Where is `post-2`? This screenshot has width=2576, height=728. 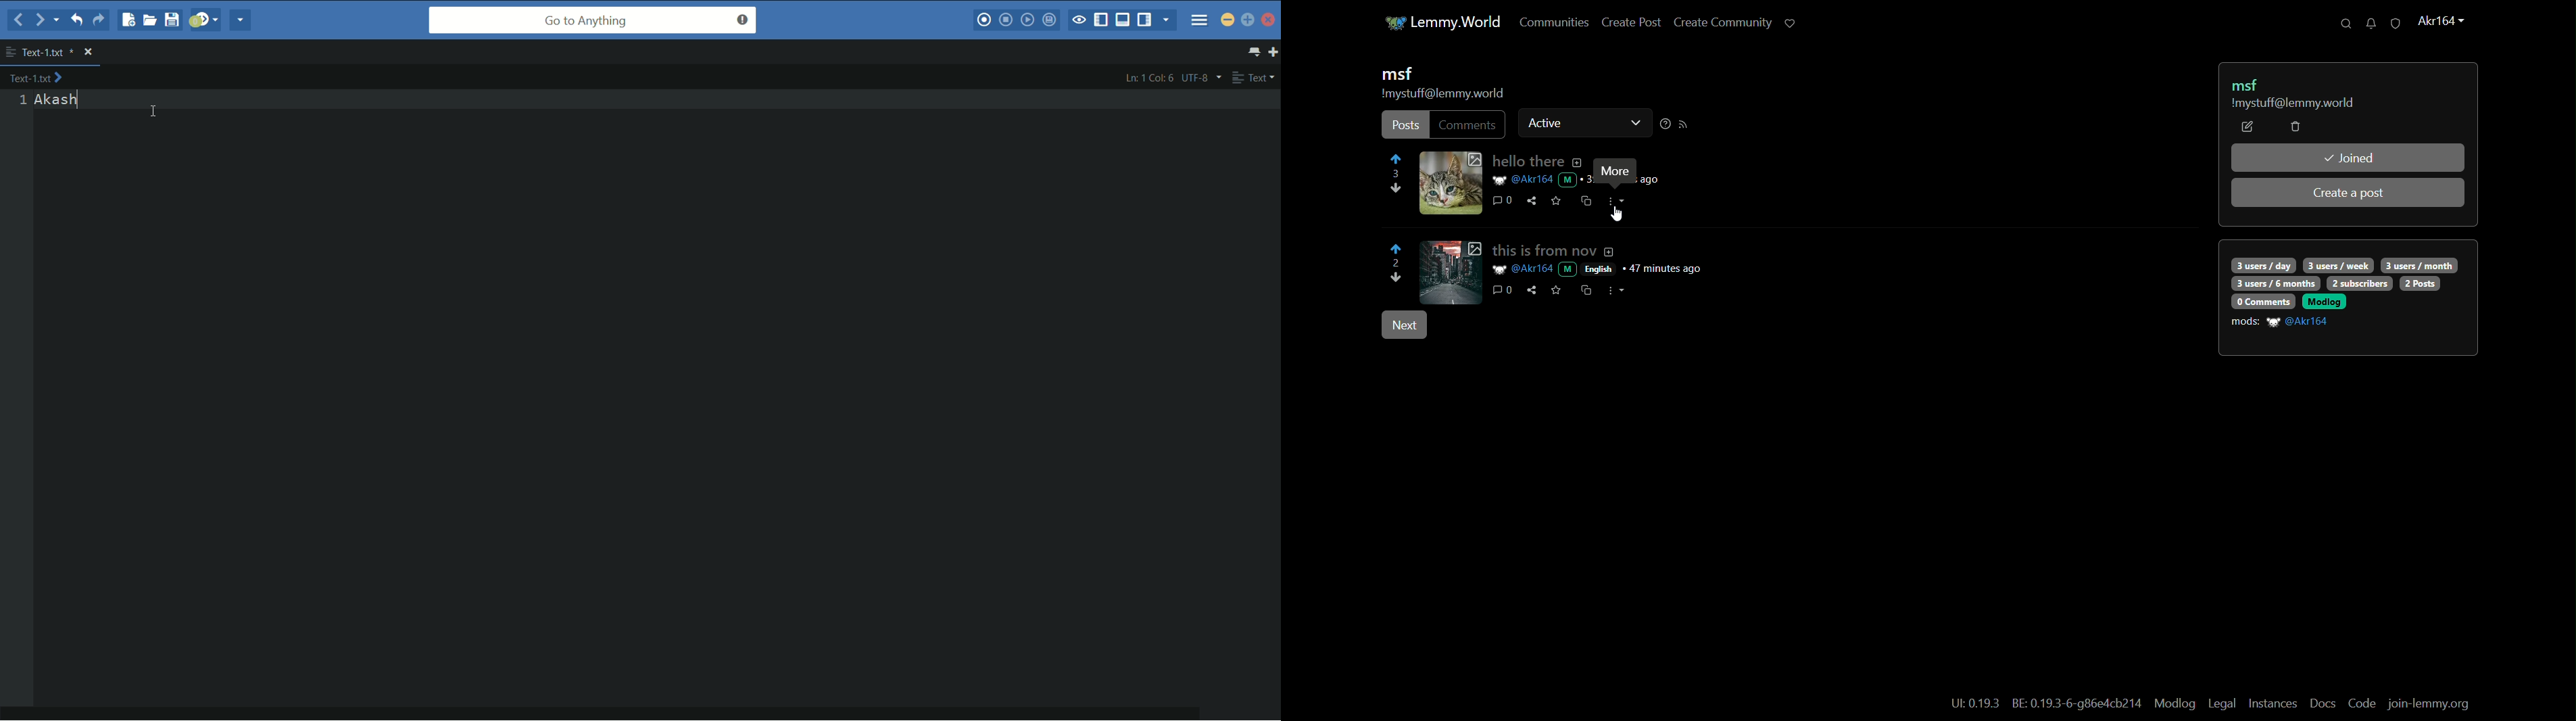
post-2 is located at coordinates (1599, 250).